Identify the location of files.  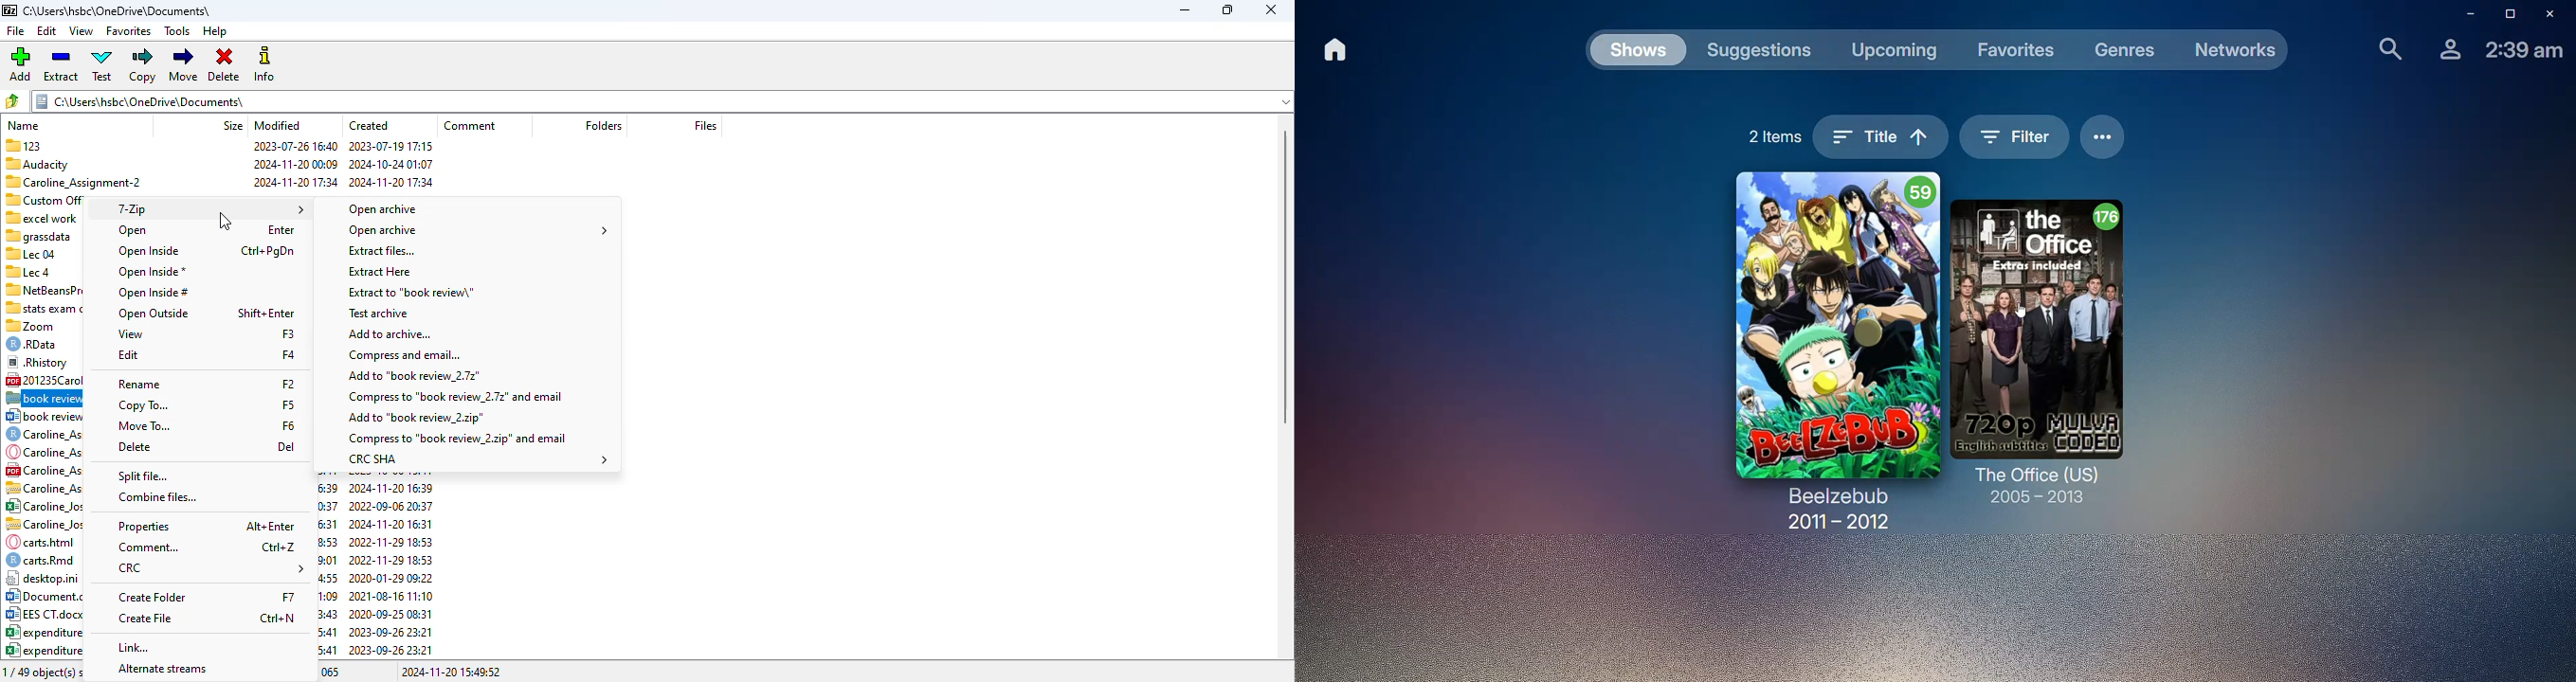
(705, 126).